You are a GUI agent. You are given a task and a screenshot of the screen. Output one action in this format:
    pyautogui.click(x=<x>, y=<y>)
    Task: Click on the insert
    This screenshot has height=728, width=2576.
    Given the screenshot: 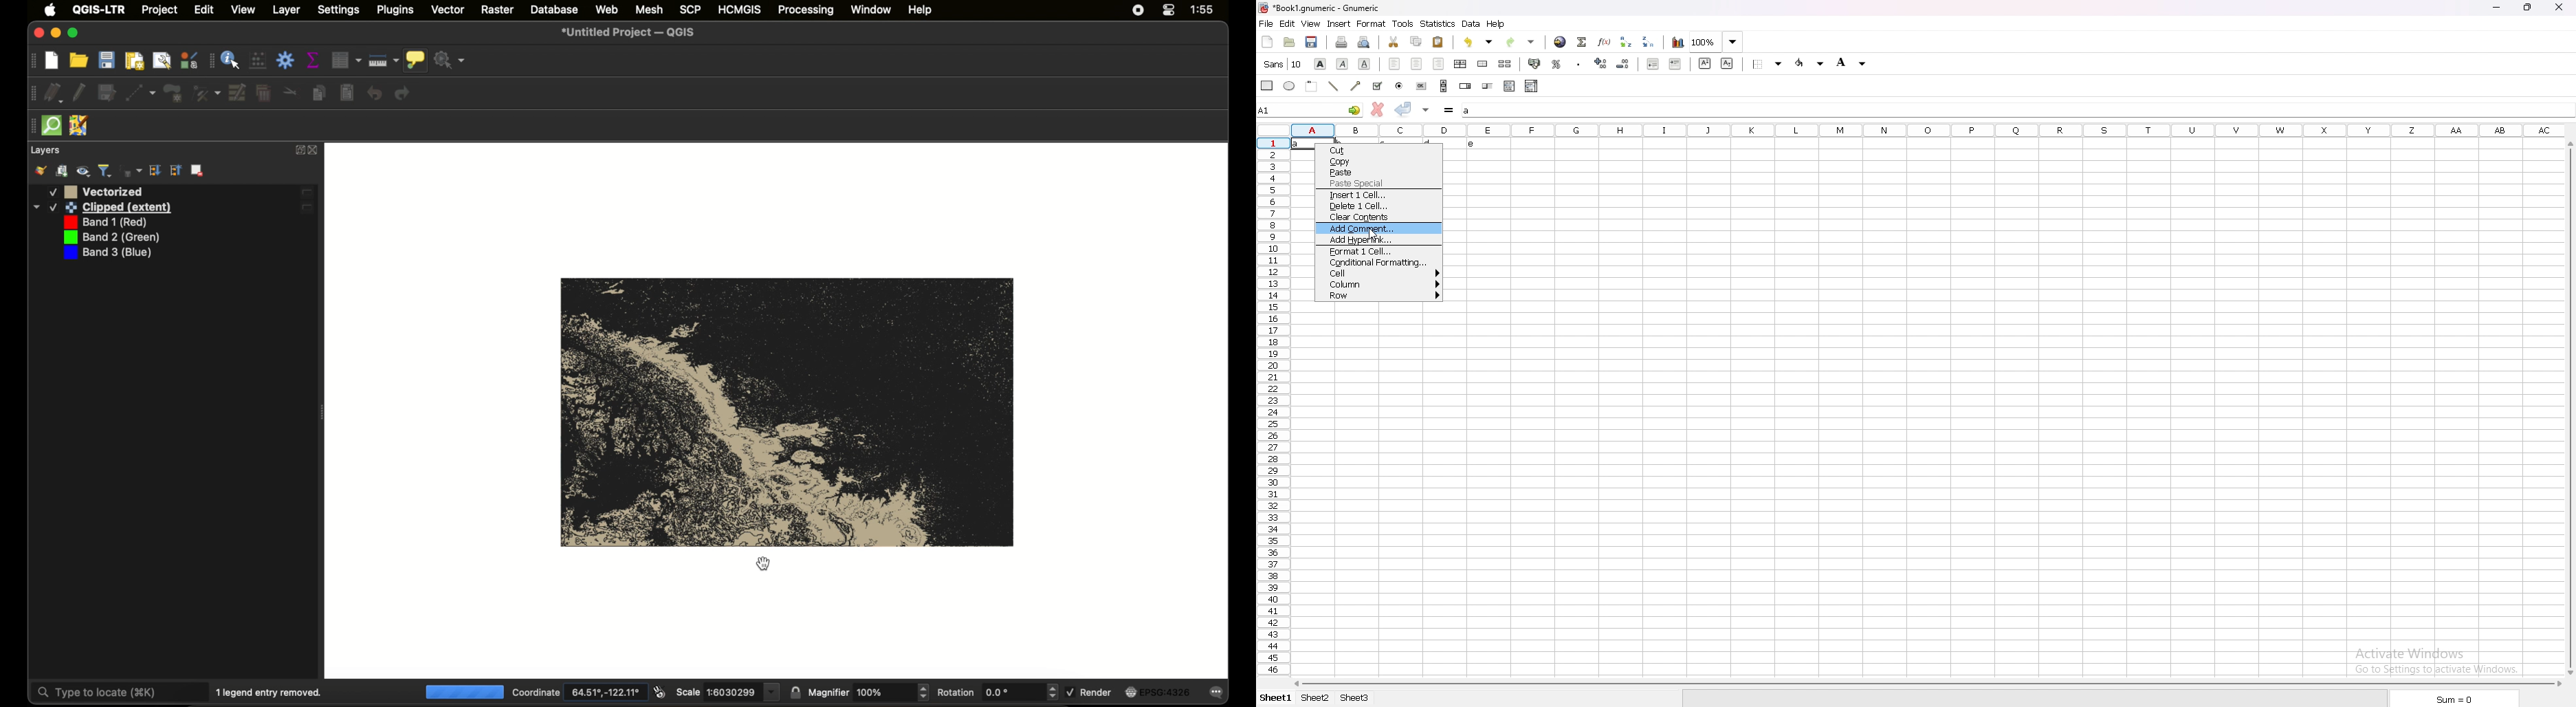 What is the action you would take?
    pyautogui.click(x=1340, y=24)
    